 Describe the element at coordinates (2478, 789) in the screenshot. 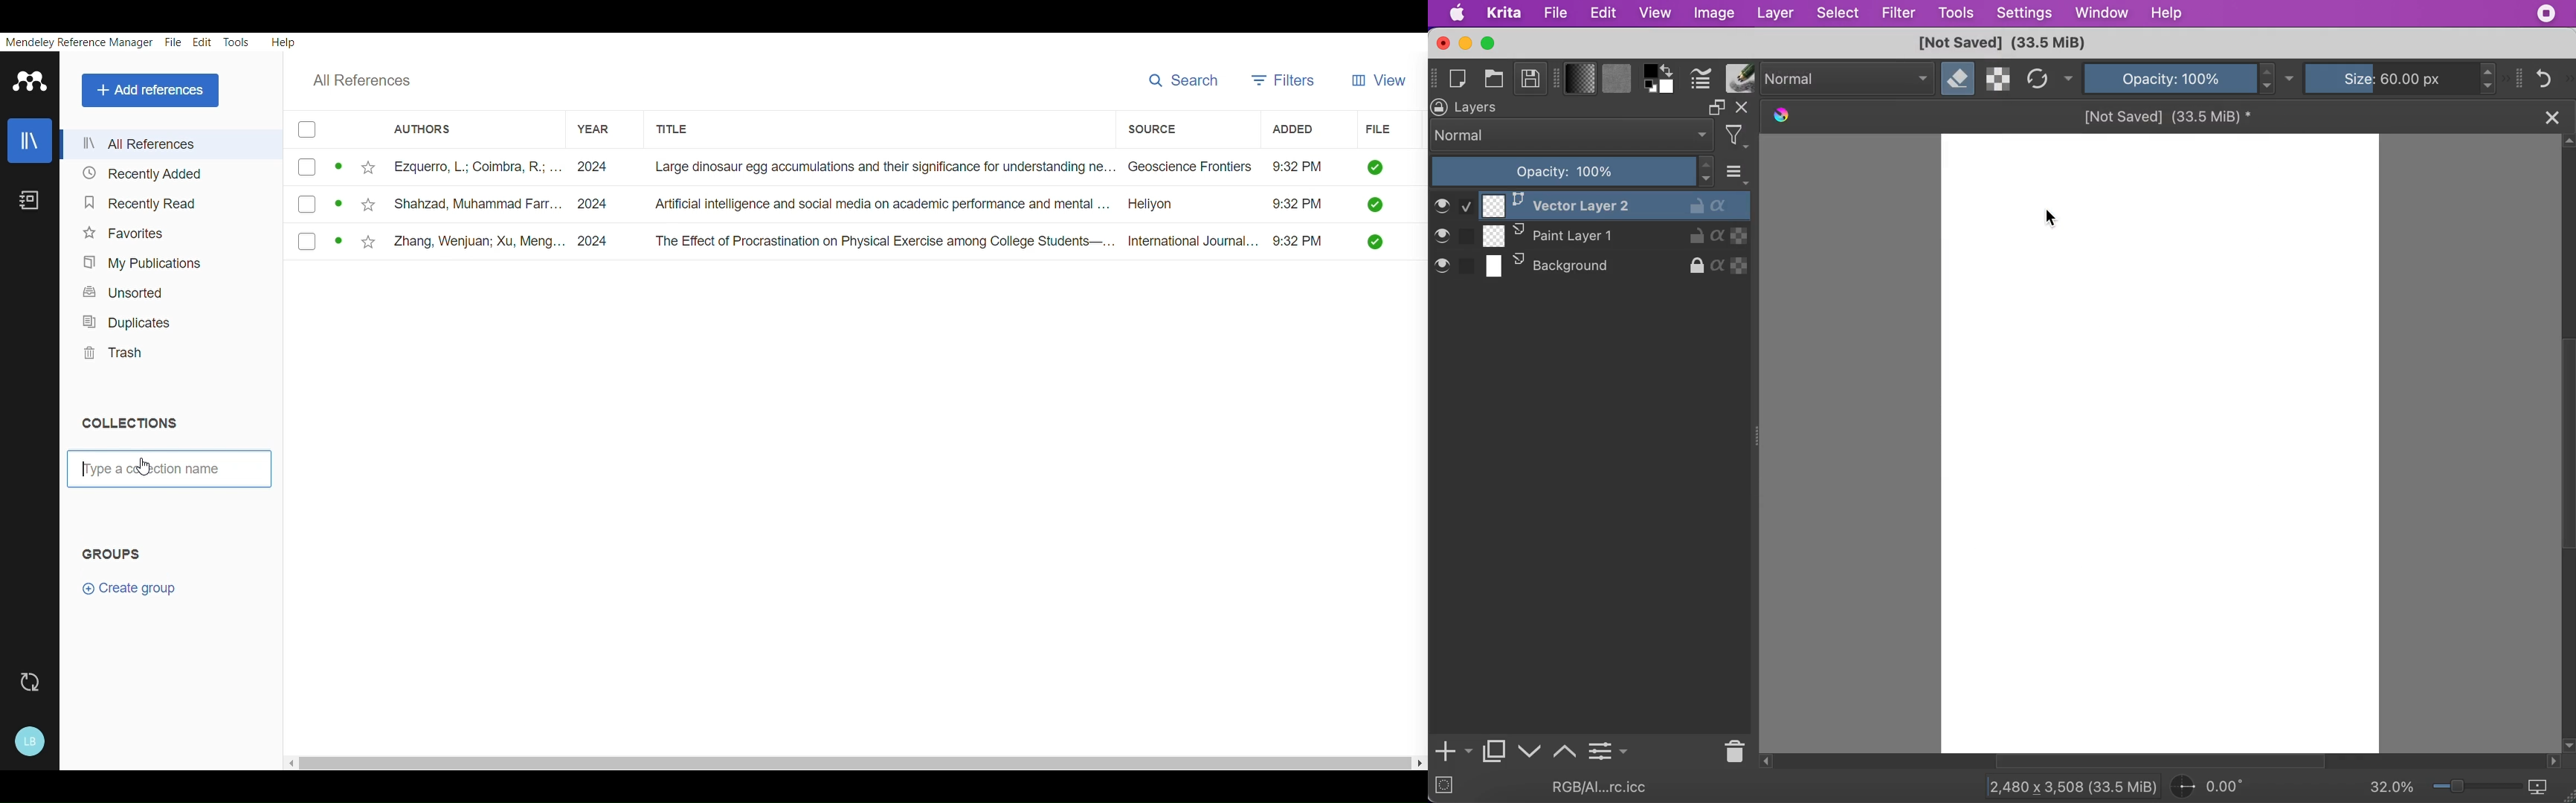

I see `zoom` at that location.